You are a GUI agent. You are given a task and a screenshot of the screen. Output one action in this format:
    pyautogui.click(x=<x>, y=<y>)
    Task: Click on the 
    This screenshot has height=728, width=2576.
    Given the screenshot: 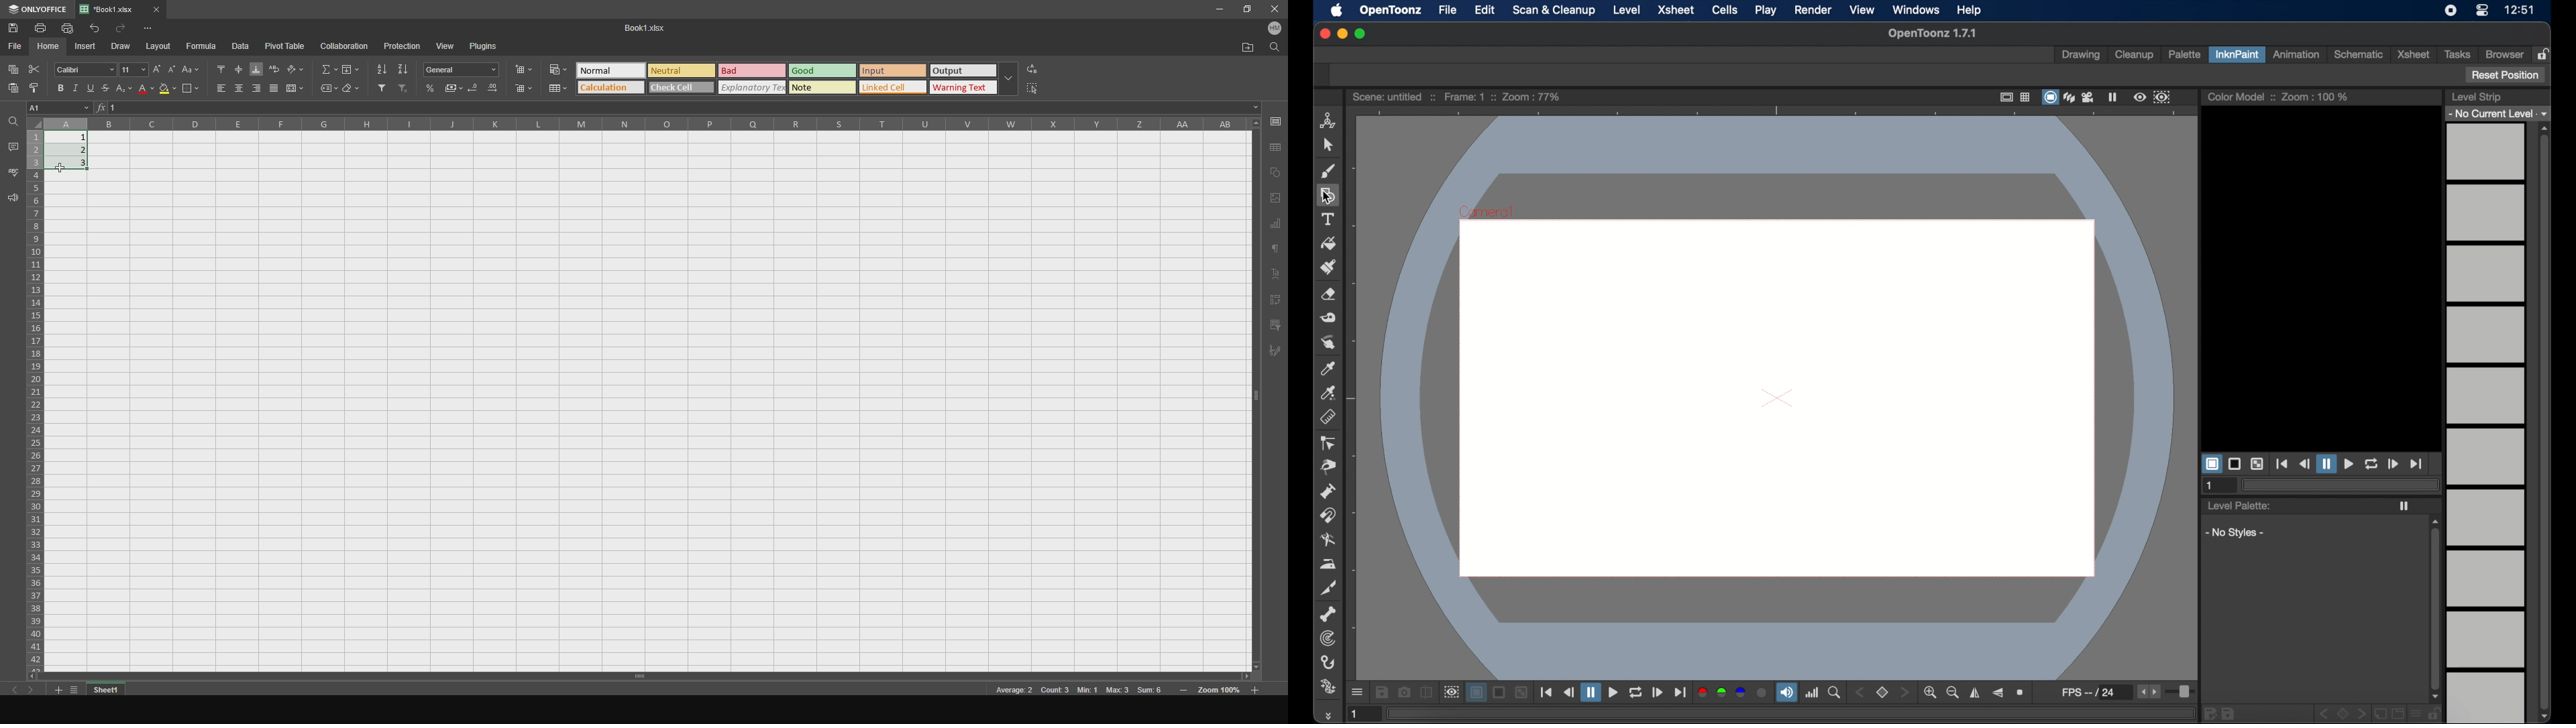 What is the action you would take?
    pyautogui.click(x=557, y=88)
    